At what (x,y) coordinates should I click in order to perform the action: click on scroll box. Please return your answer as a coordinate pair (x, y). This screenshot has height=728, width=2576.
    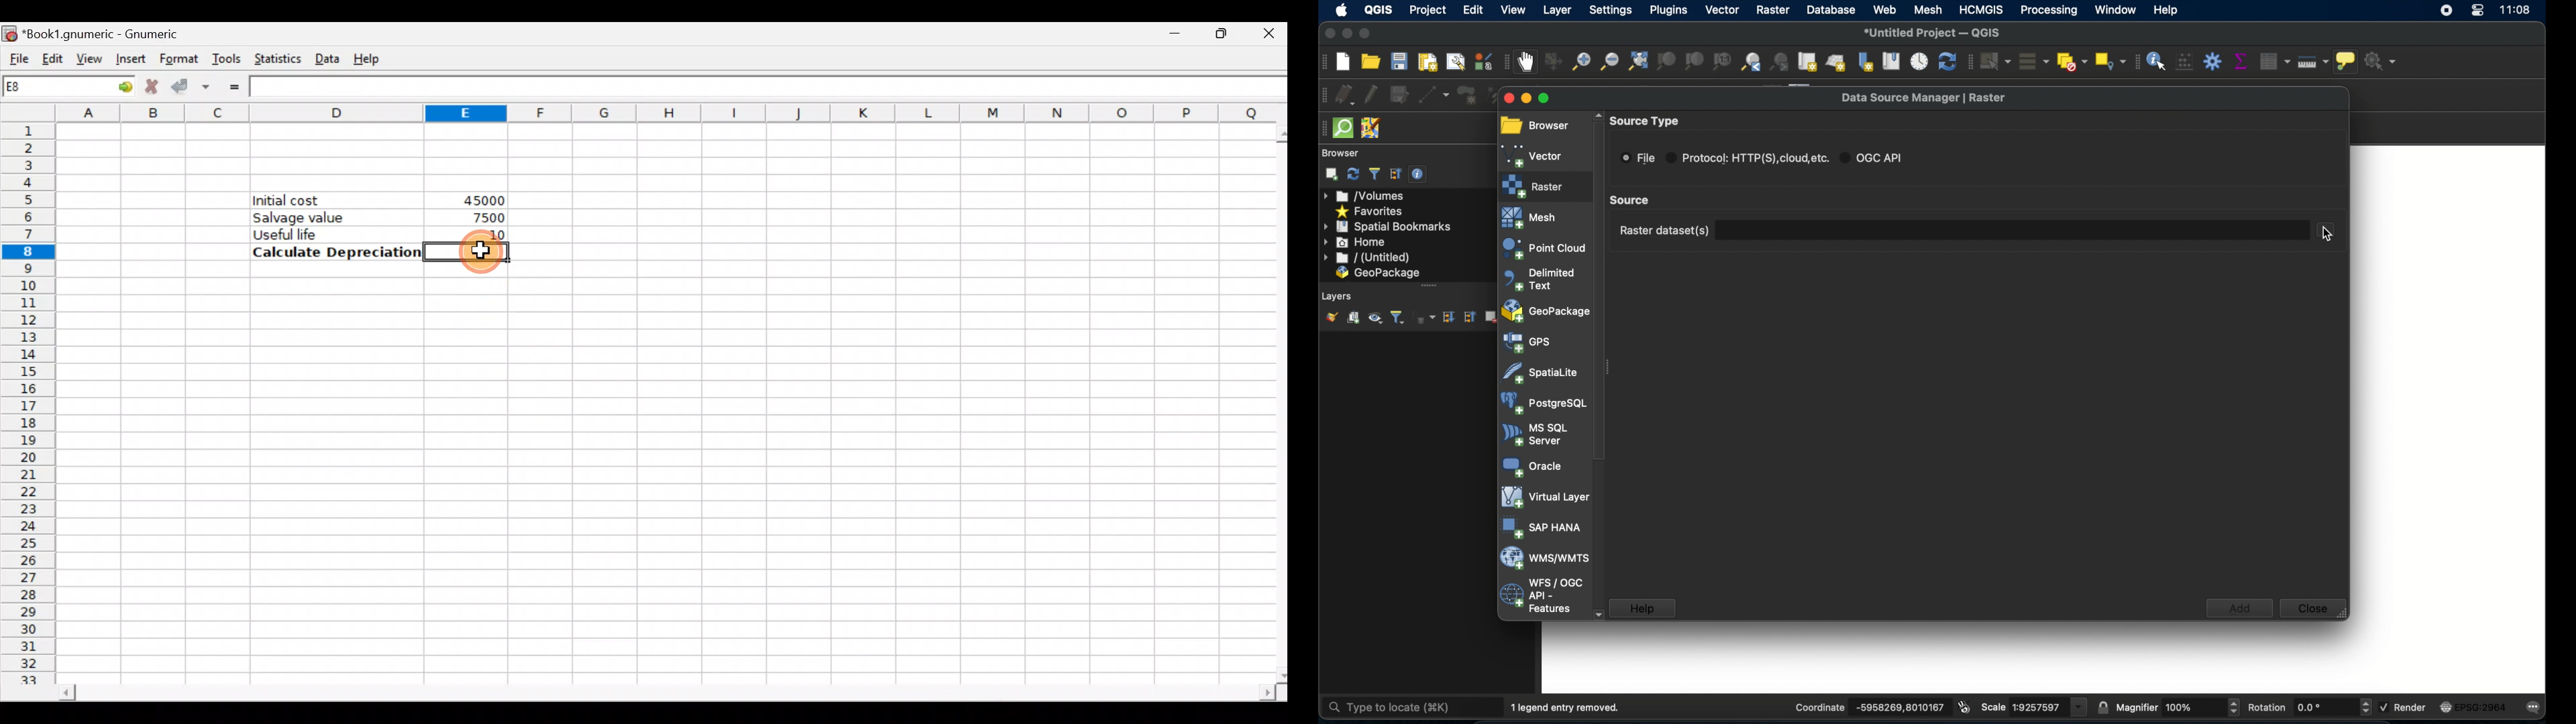
    Looking at the image, I should click on (1633, 200).